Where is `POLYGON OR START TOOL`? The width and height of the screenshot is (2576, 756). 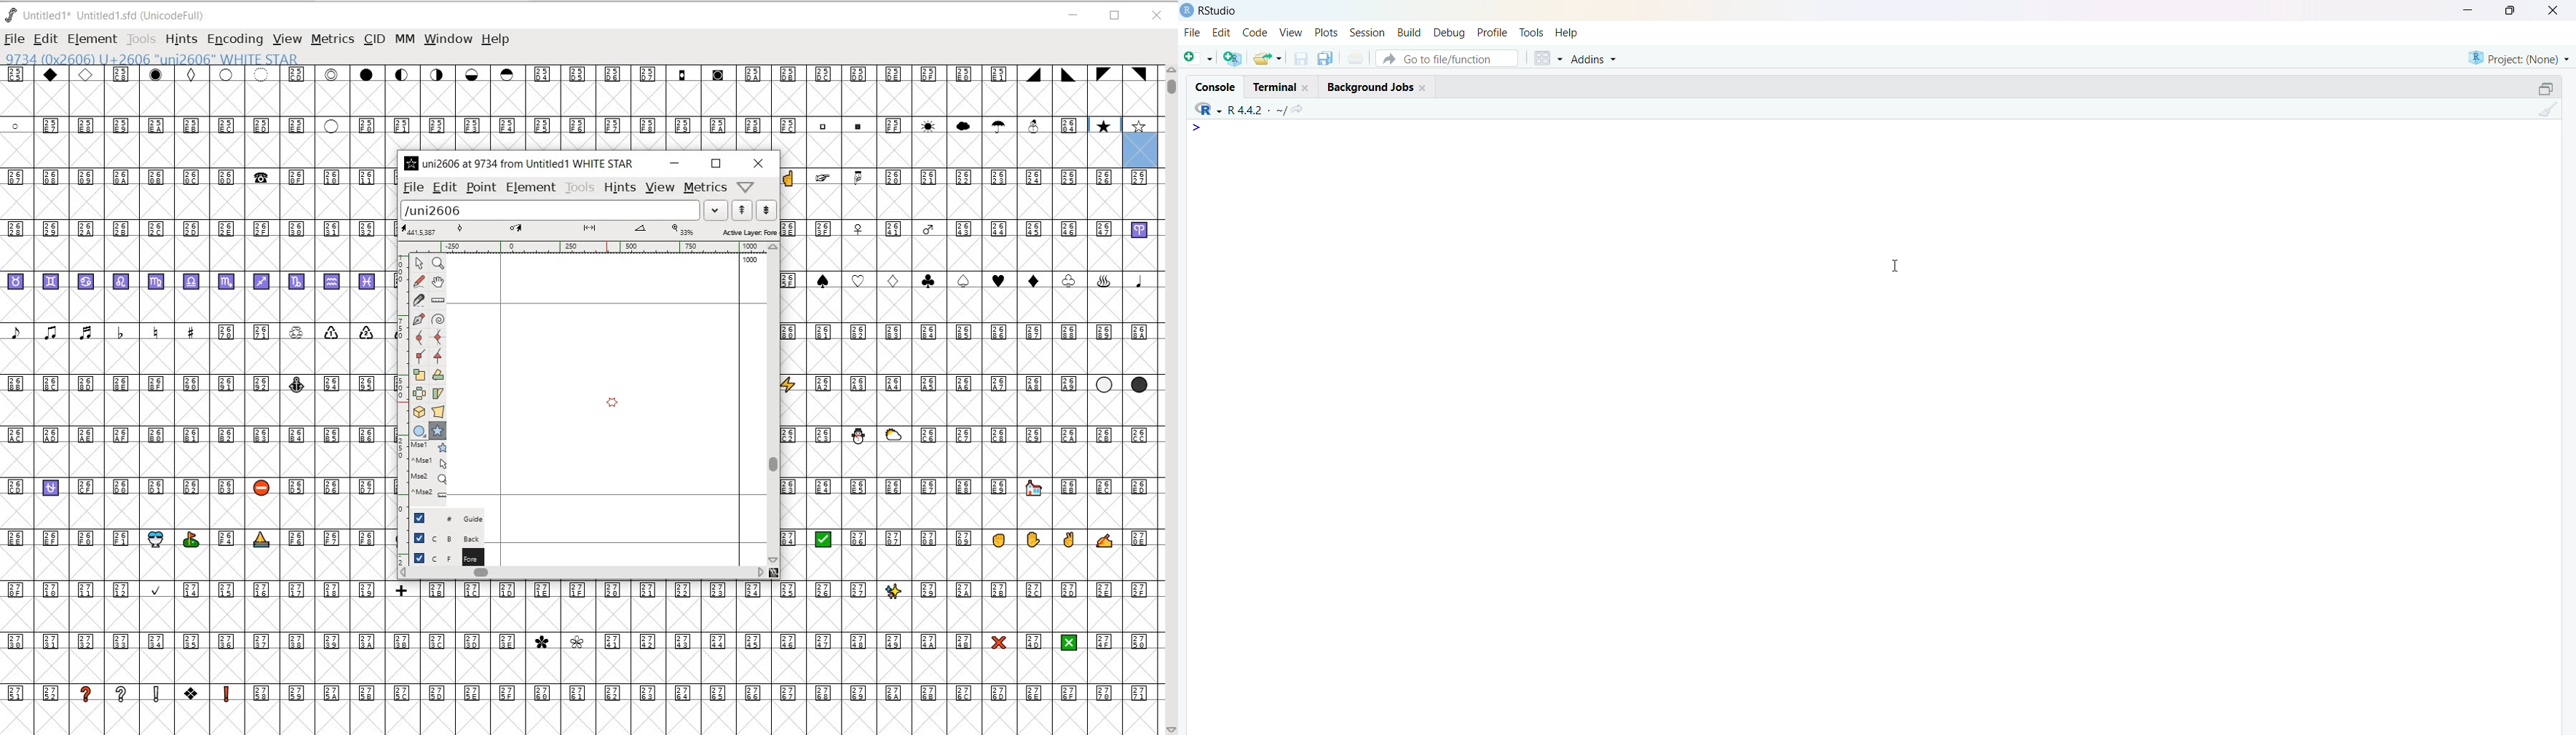 POLYGON OR START TOOL is located at coordinates (612, 404).